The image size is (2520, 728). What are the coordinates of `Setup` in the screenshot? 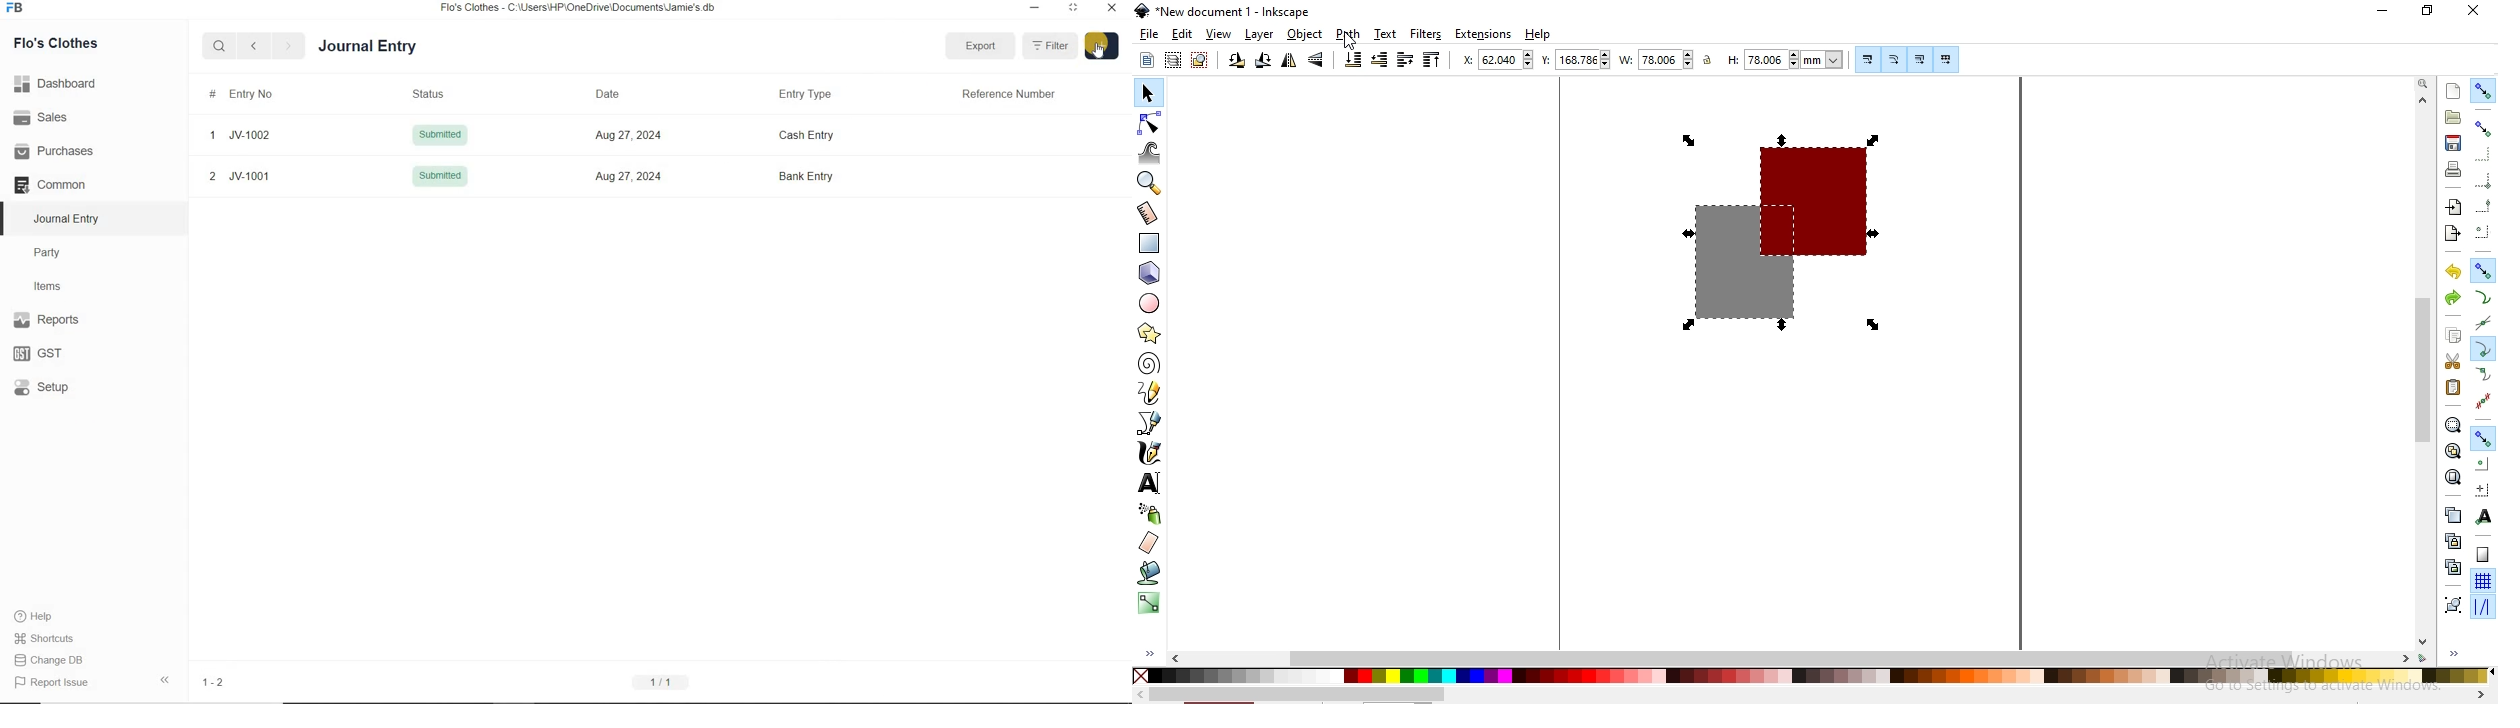 It's located at (55, 386).